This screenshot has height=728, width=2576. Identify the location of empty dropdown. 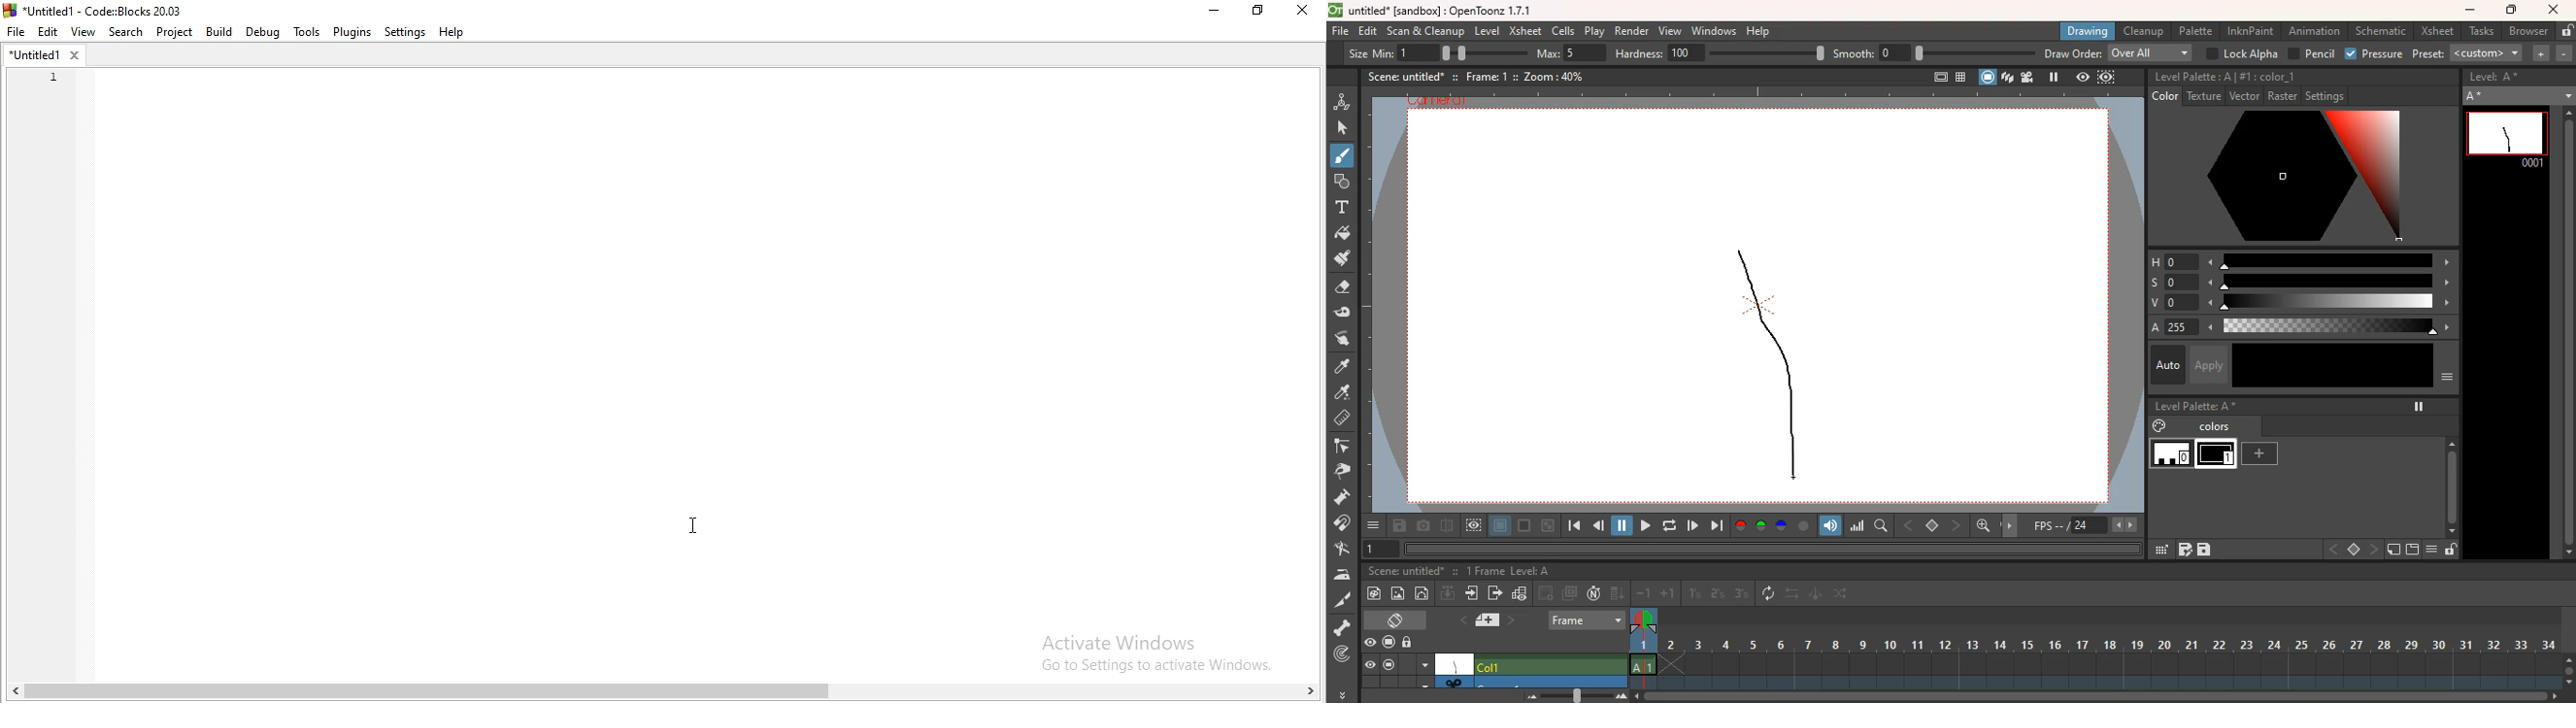
(1127, 55).